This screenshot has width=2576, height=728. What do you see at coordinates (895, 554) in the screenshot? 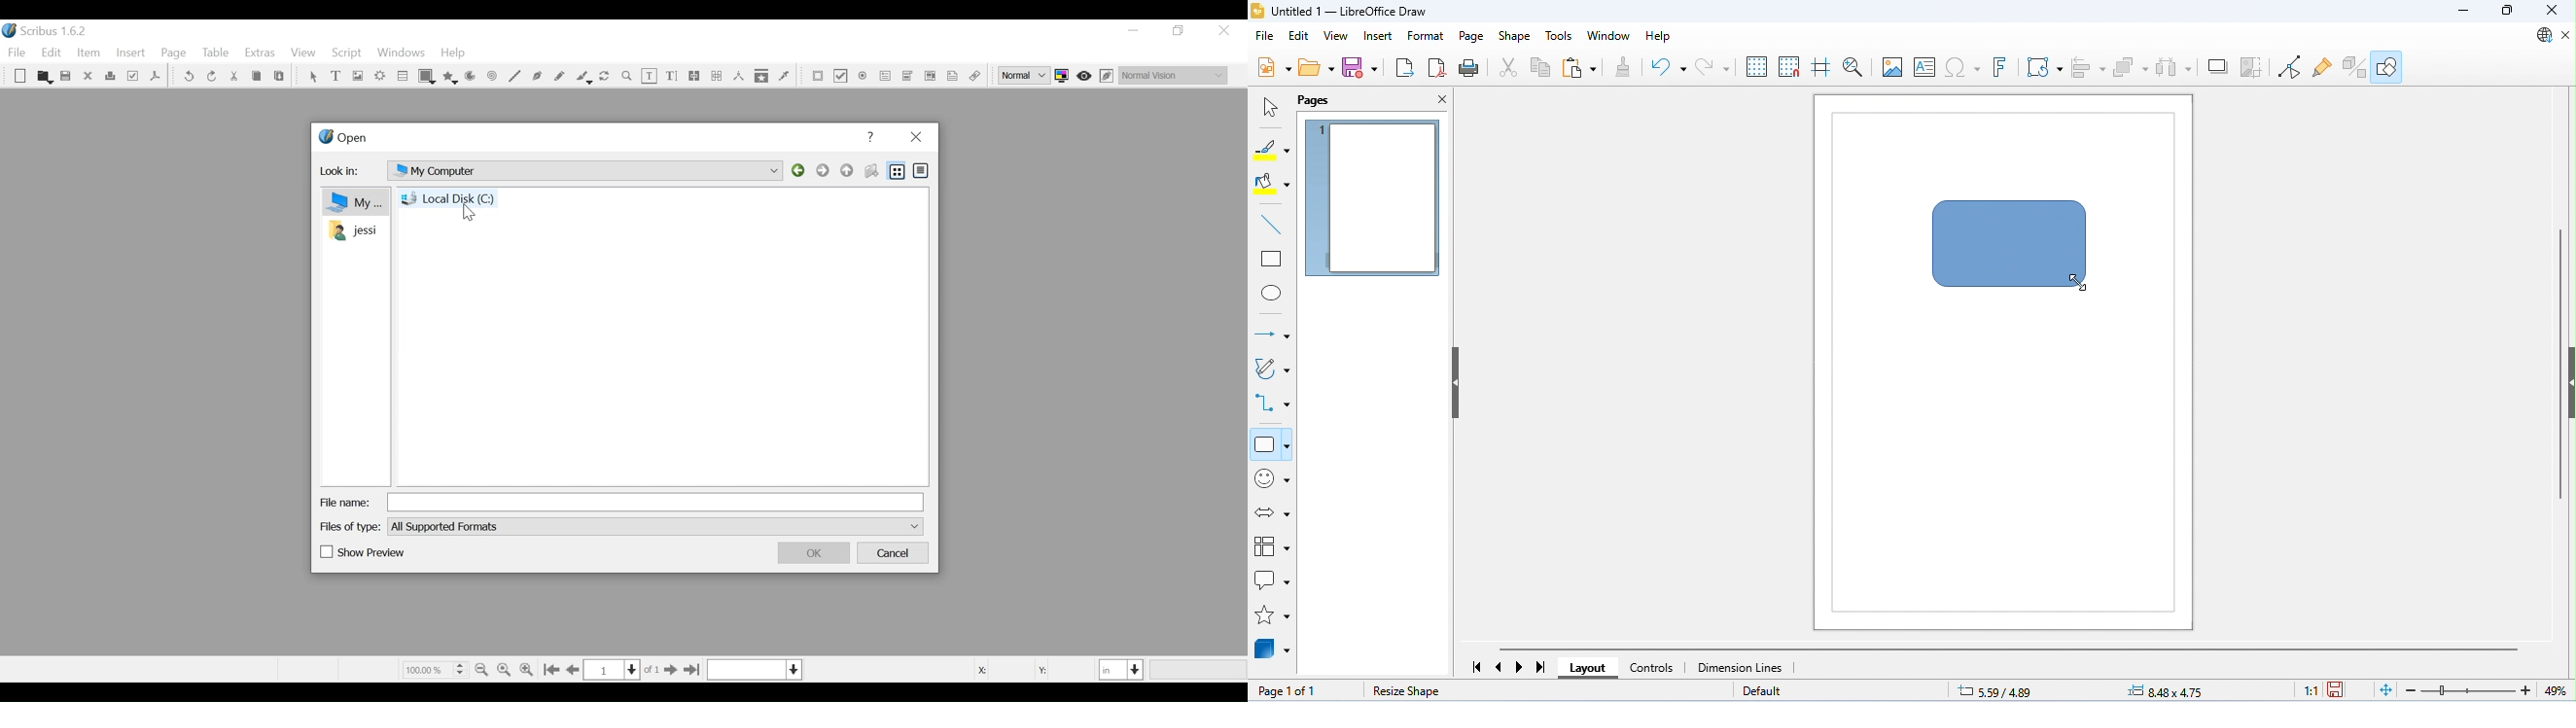
I see `Cancel` at bounding box center [895, 554].